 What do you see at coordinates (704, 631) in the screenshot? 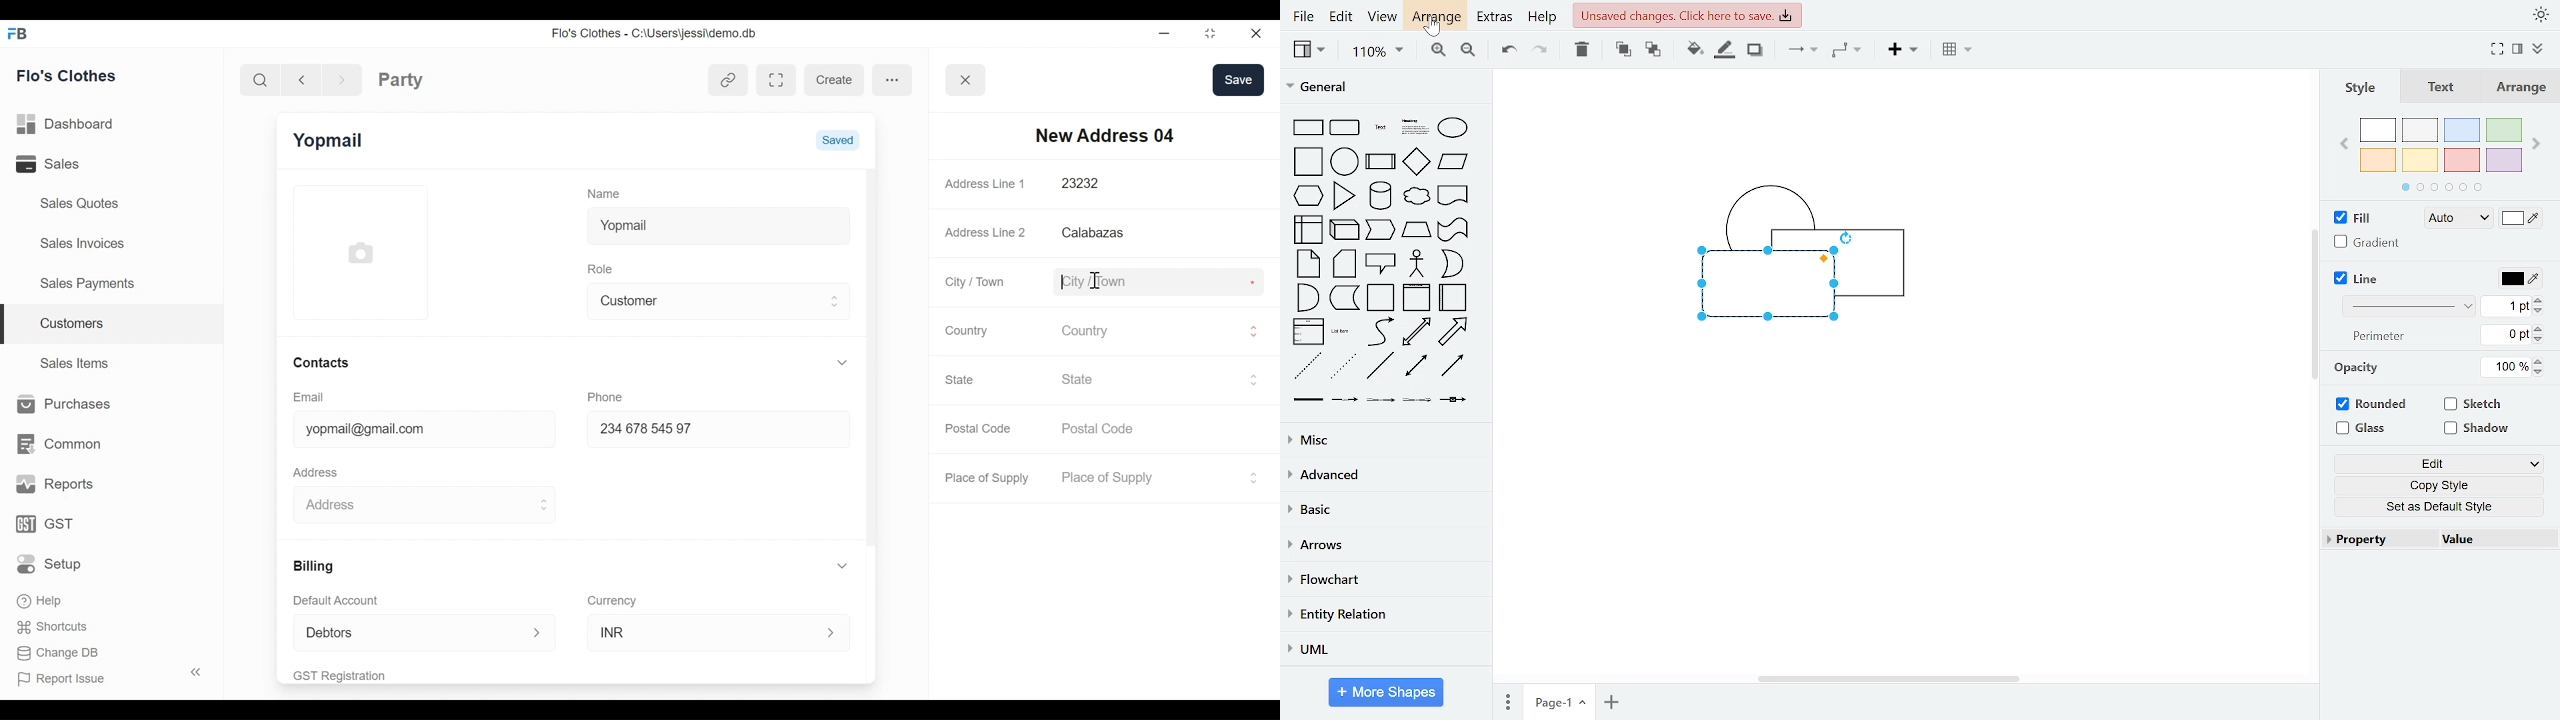
I see `INR` at bounding box center [704, 631].